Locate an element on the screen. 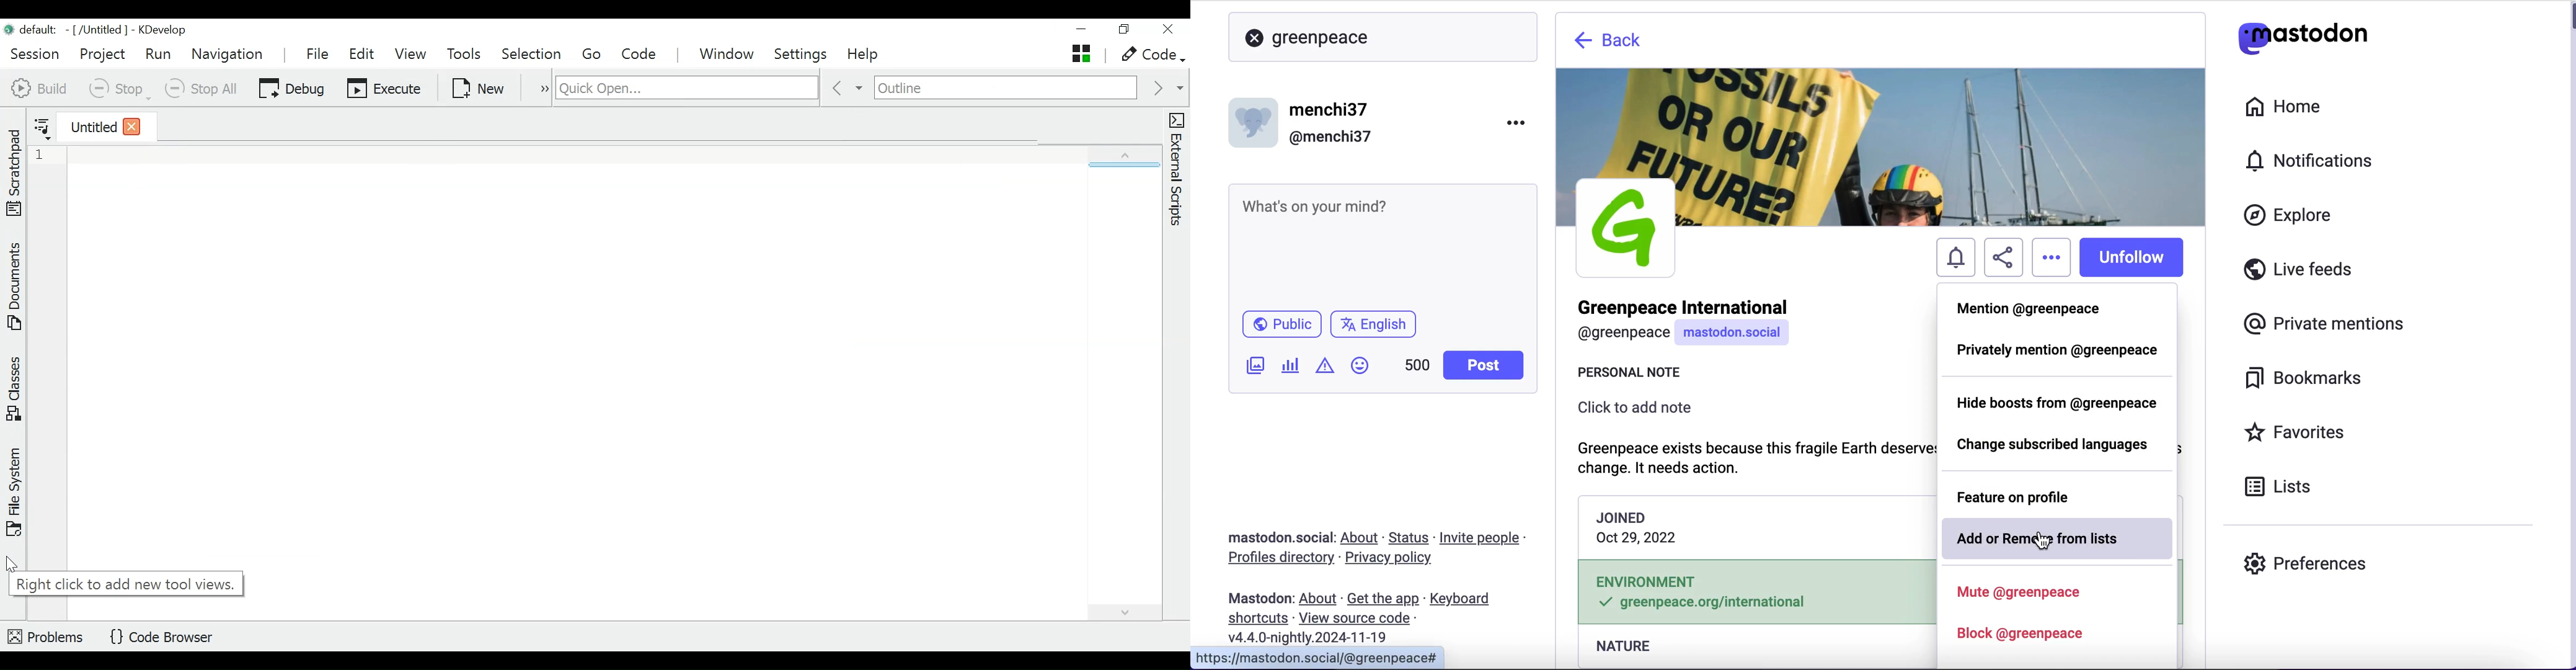  favorites is located at coordinates (2298, 434).